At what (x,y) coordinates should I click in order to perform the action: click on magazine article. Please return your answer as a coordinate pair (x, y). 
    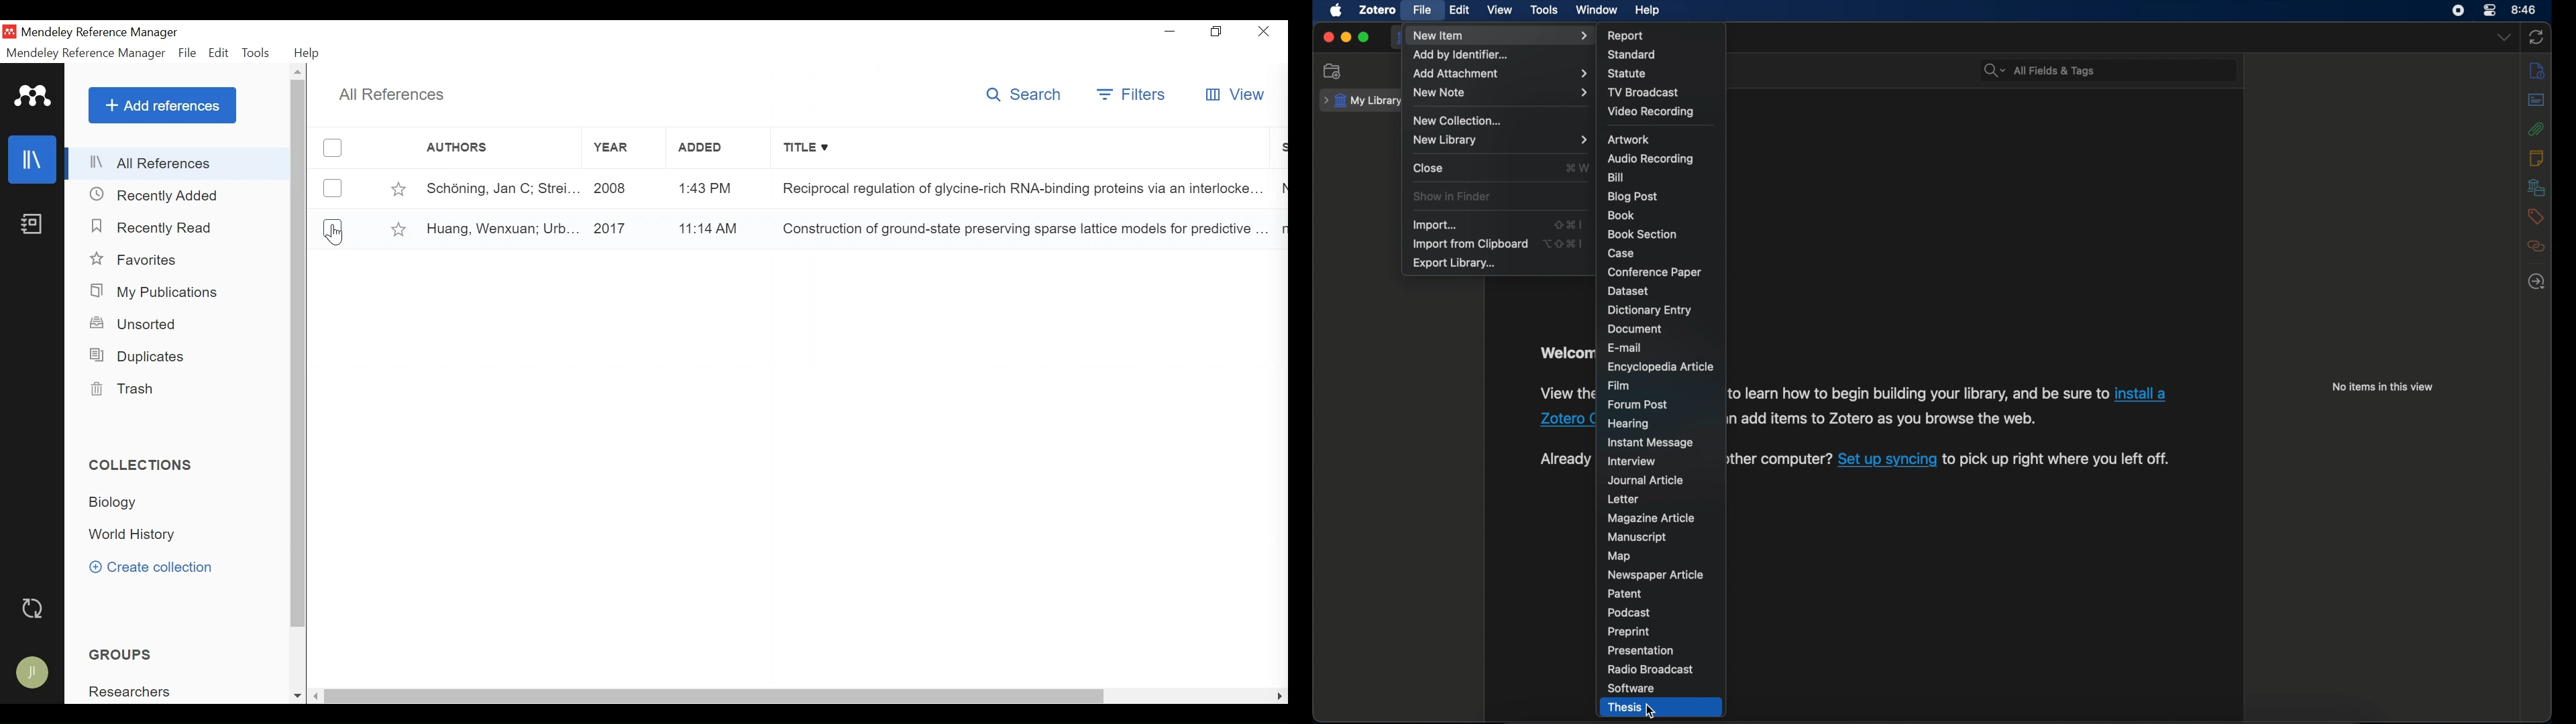
    Looking at the image, I should click on (1652, 518).